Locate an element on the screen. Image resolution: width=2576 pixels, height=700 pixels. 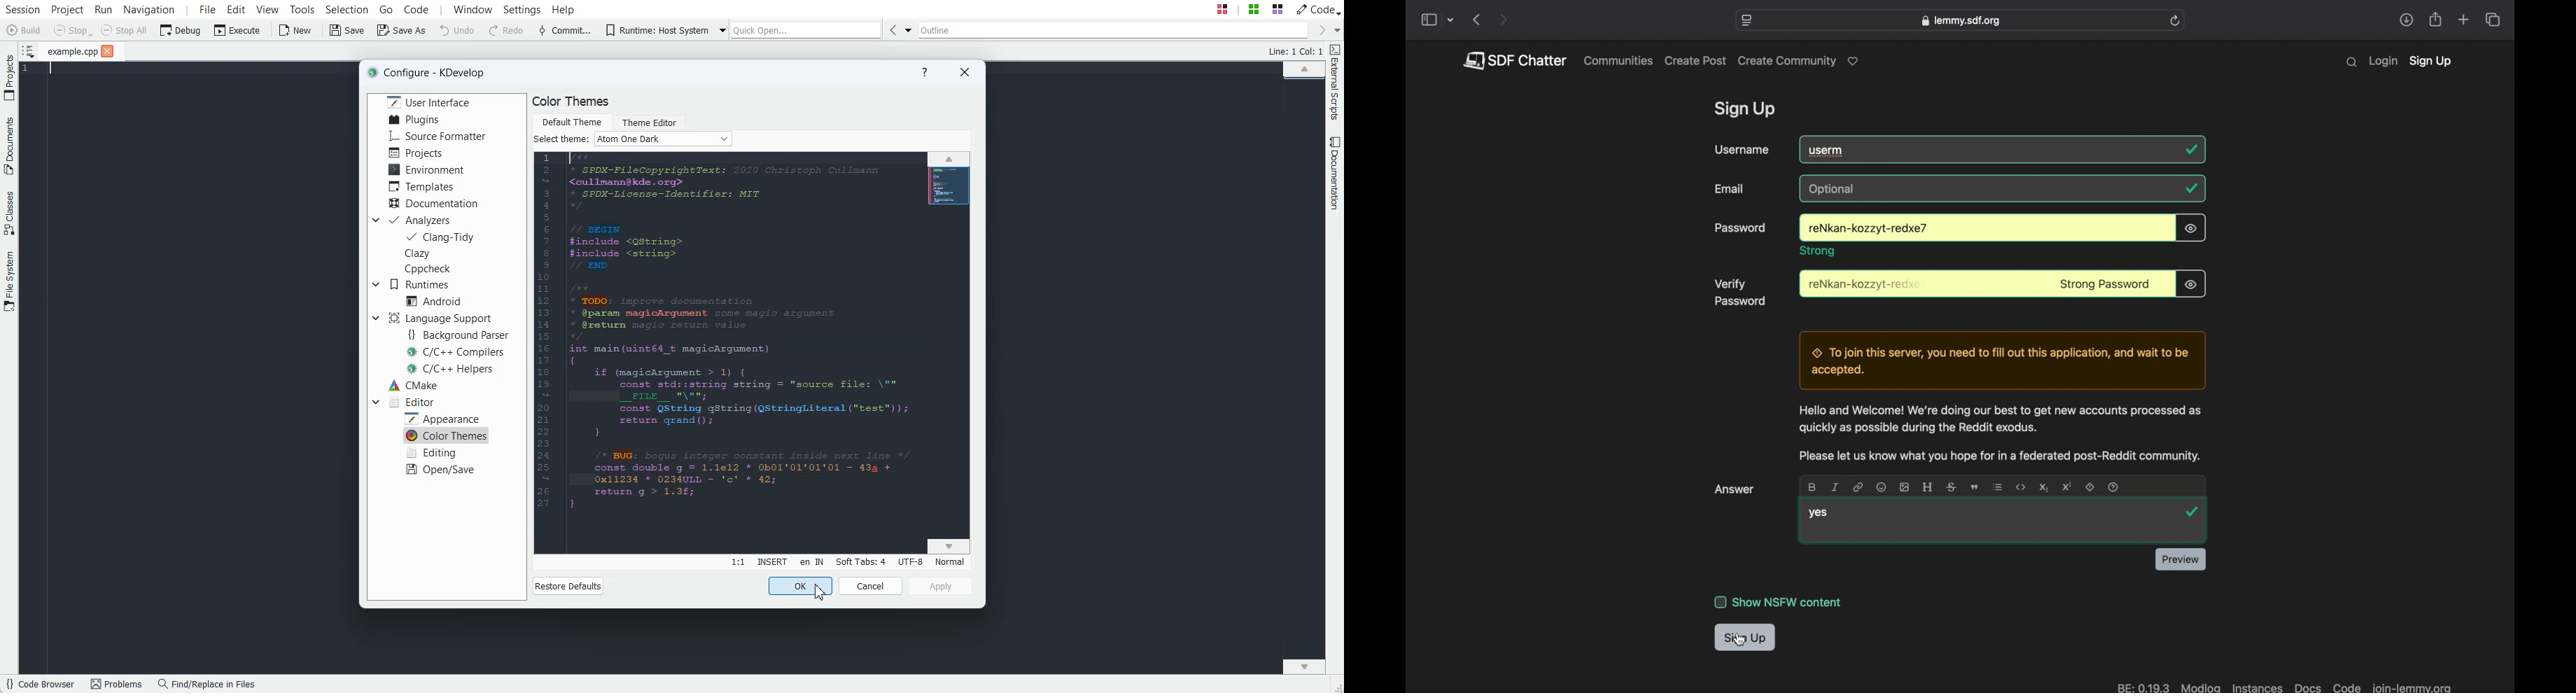
website settings is located at coordinates (1748, 21).